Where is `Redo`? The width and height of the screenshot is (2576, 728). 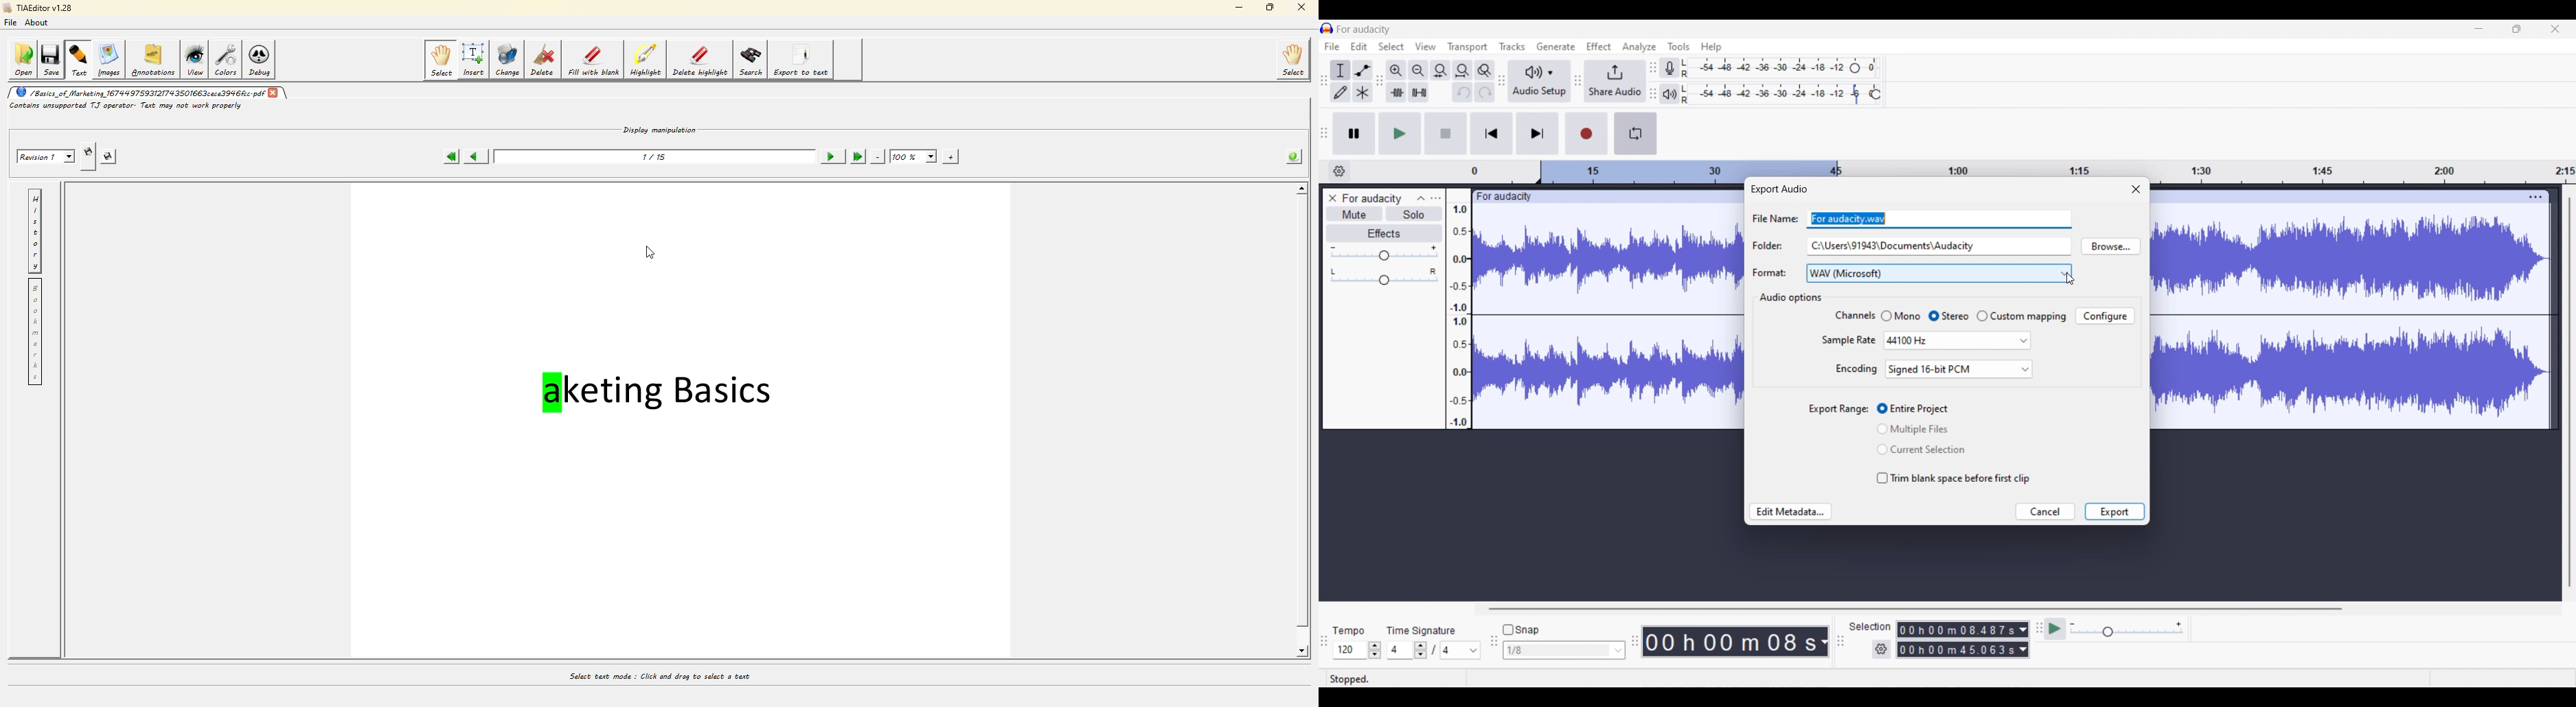 Redo is located at coordinates (1485, 92).